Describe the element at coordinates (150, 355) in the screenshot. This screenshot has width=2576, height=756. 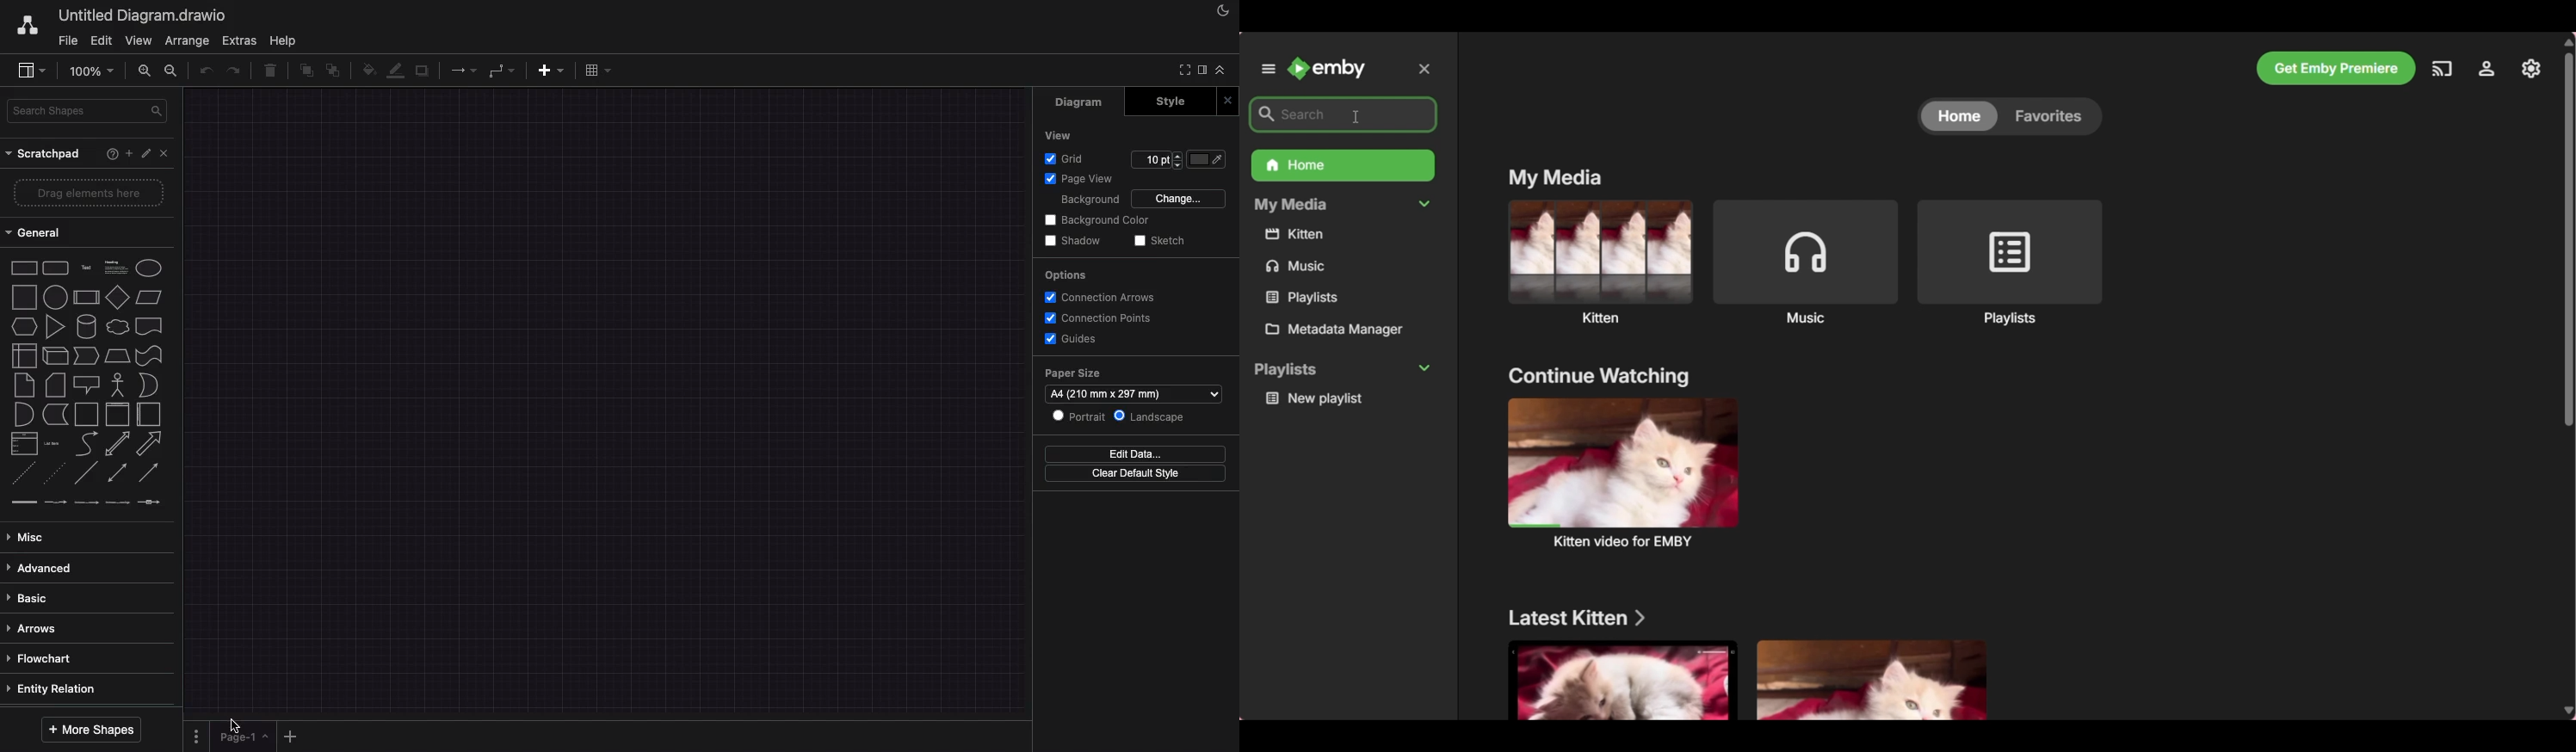
I see `tape` at that location.